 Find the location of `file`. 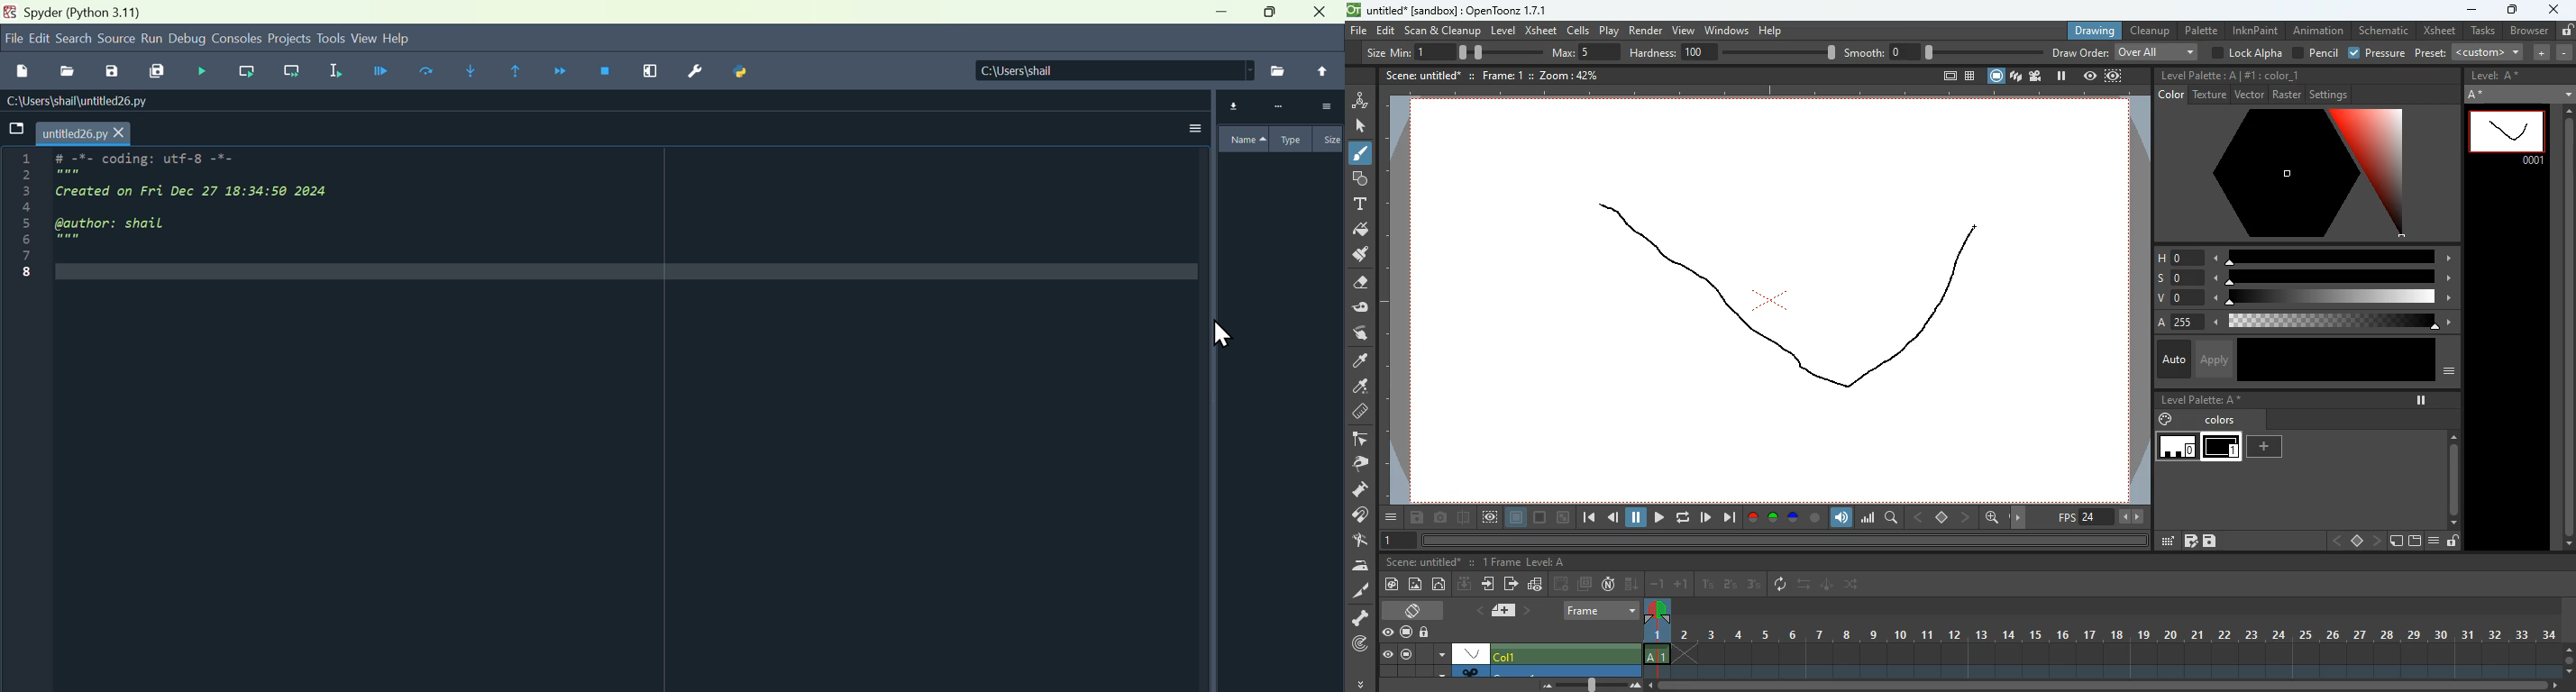

file is located at coordinates (11, 38).